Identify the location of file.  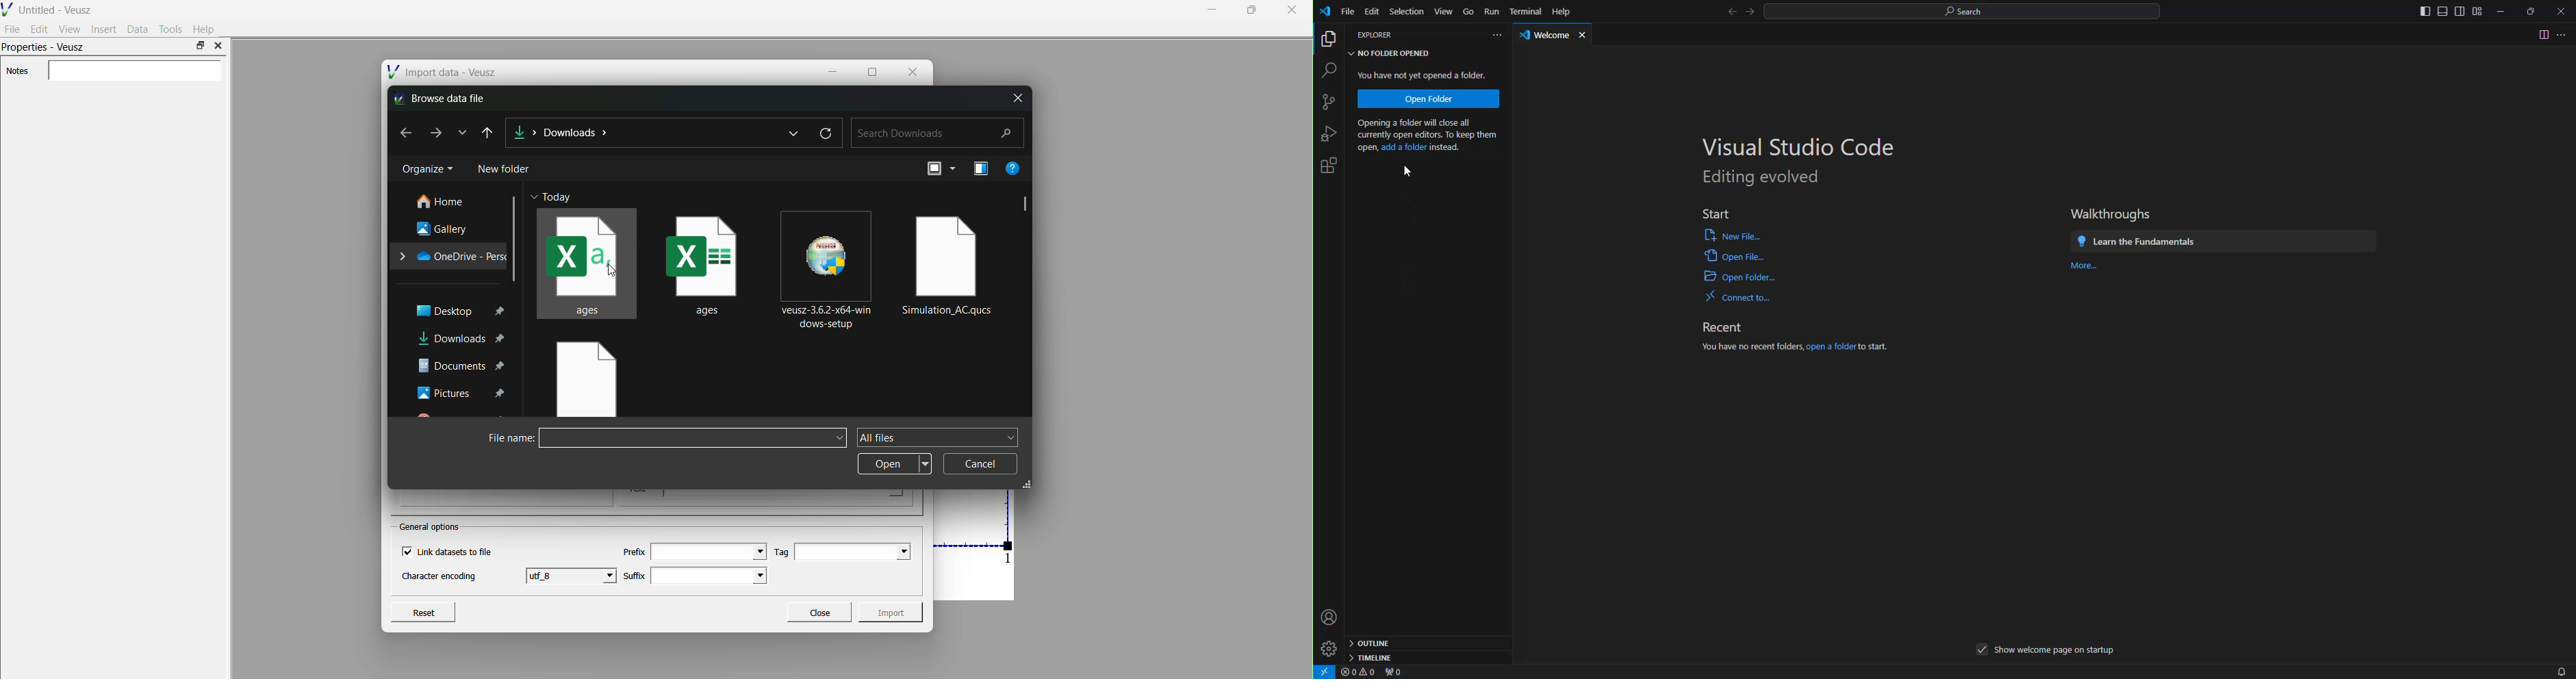
(1349, 12).